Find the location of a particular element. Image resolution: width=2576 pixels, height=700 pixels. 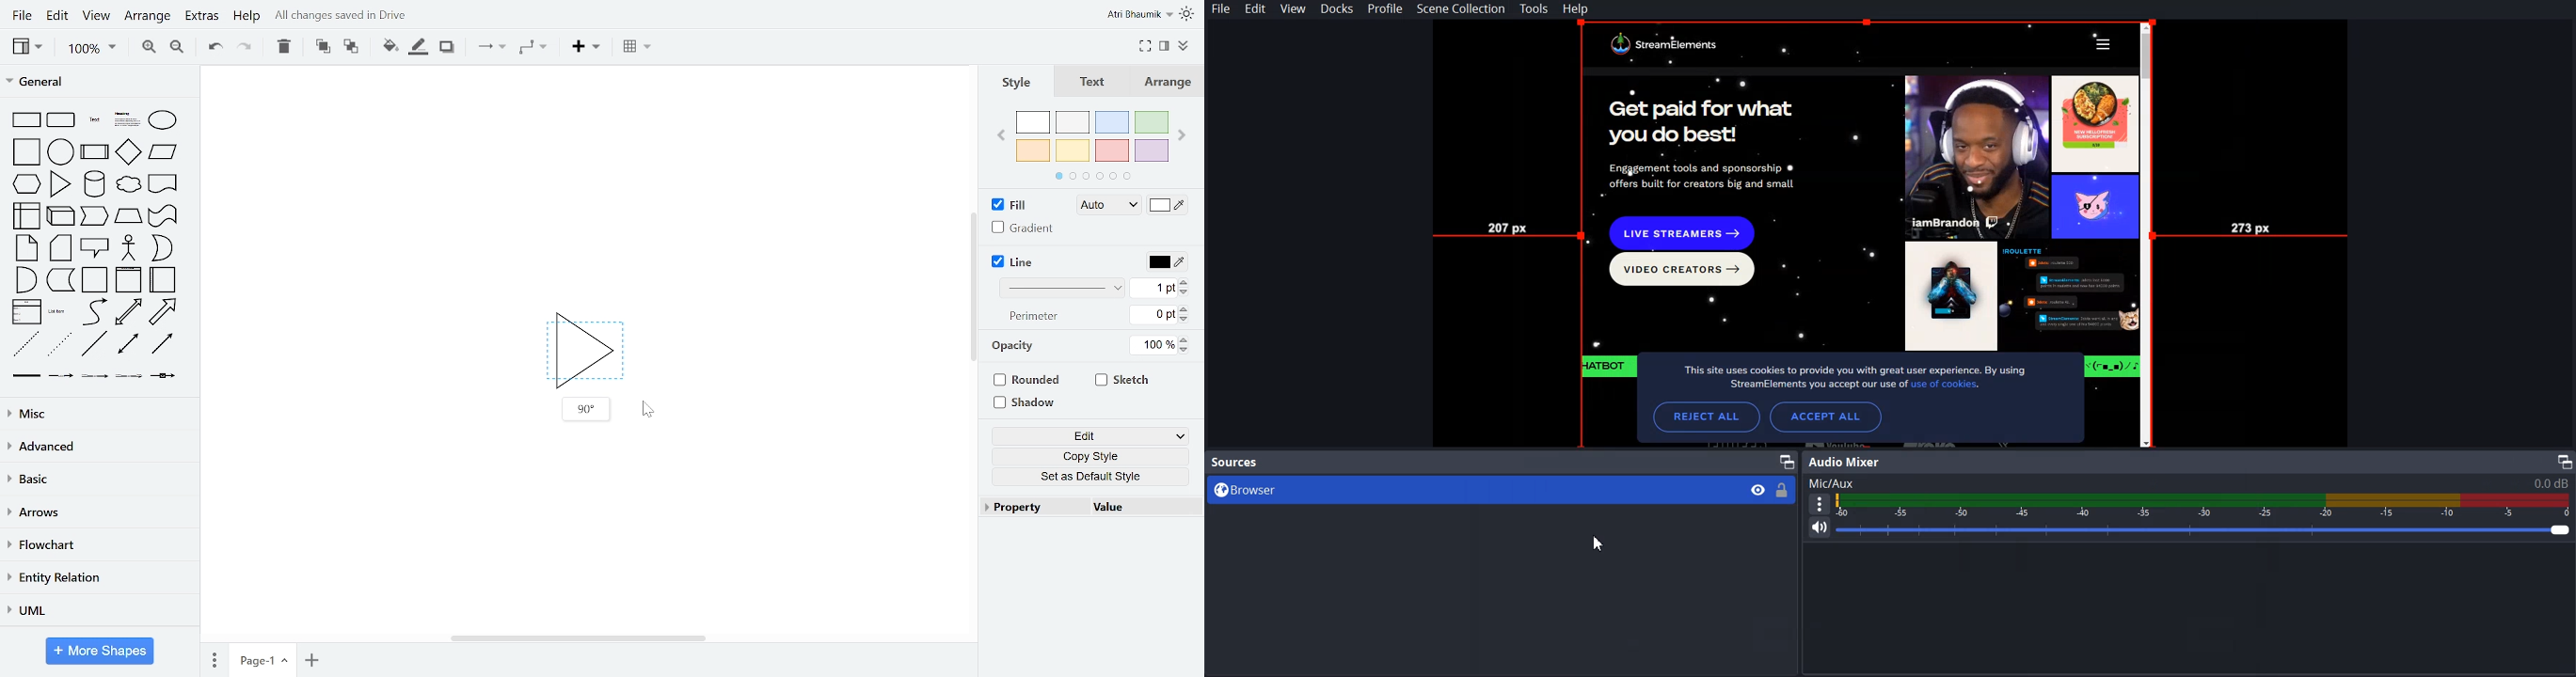

File Preview mode is located at coordinates (1894, 234).